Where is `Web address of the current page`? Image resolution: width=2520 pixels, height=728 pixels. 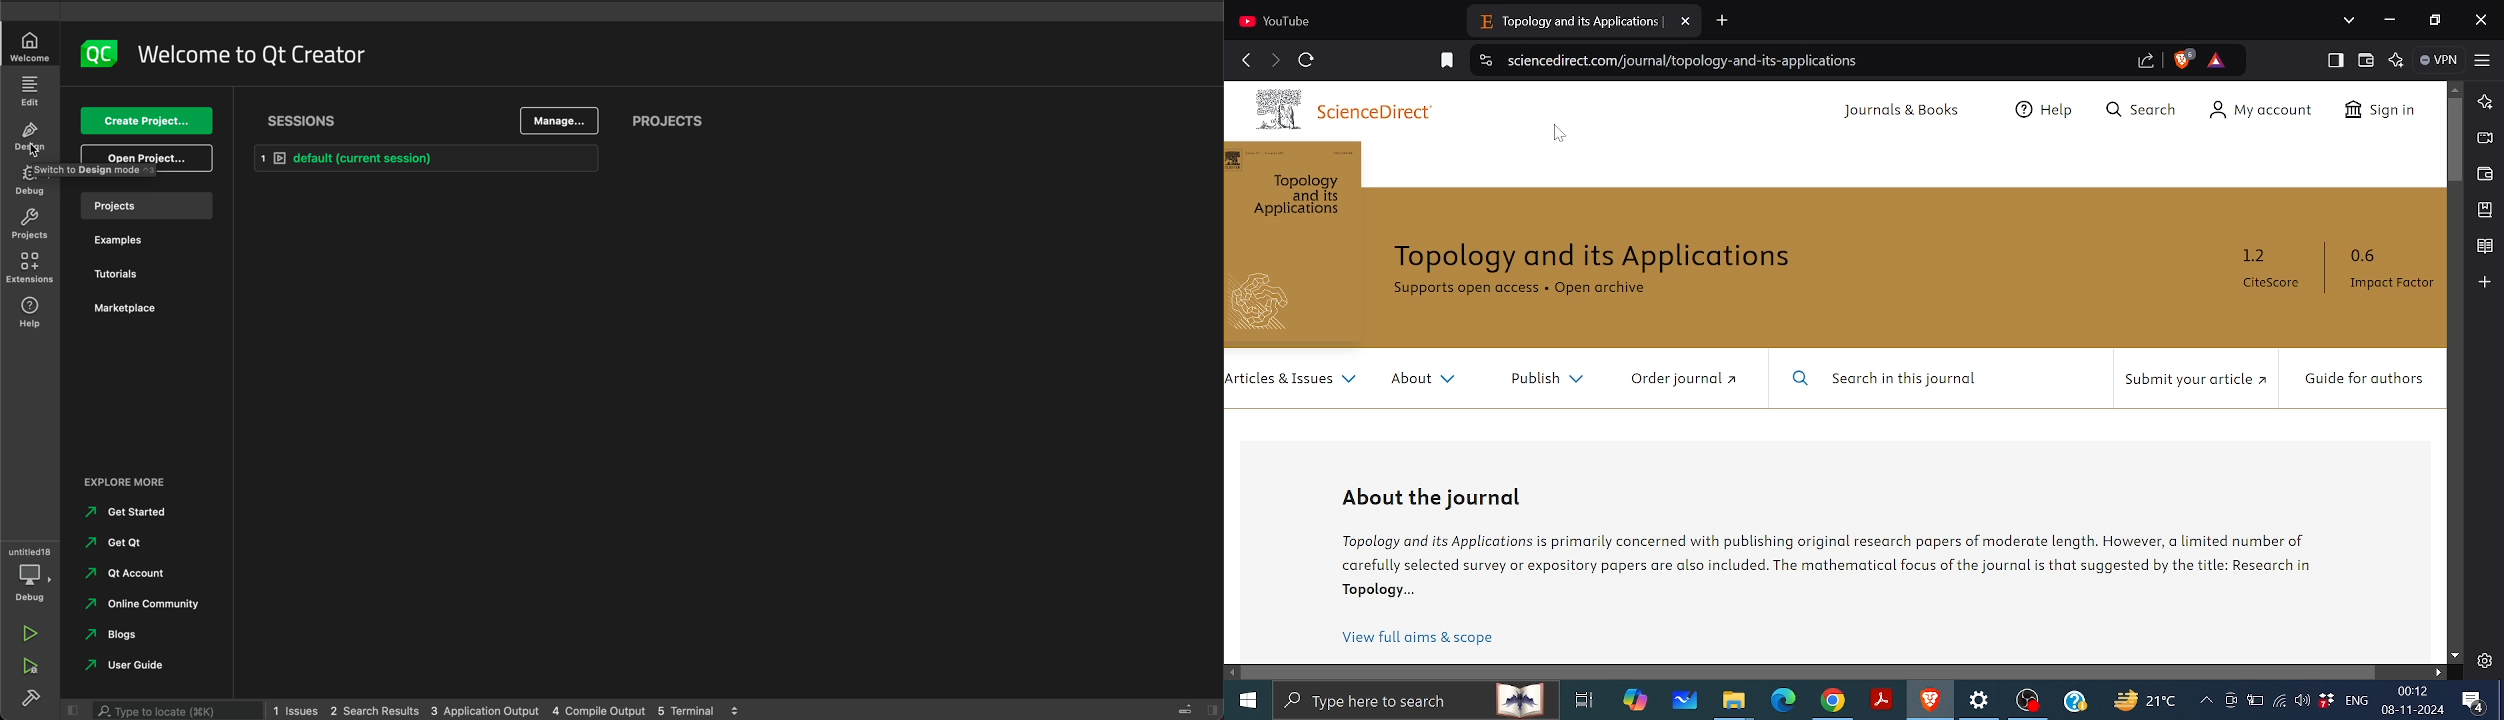
Web address of the current page is located at coordinates (1689, 61).